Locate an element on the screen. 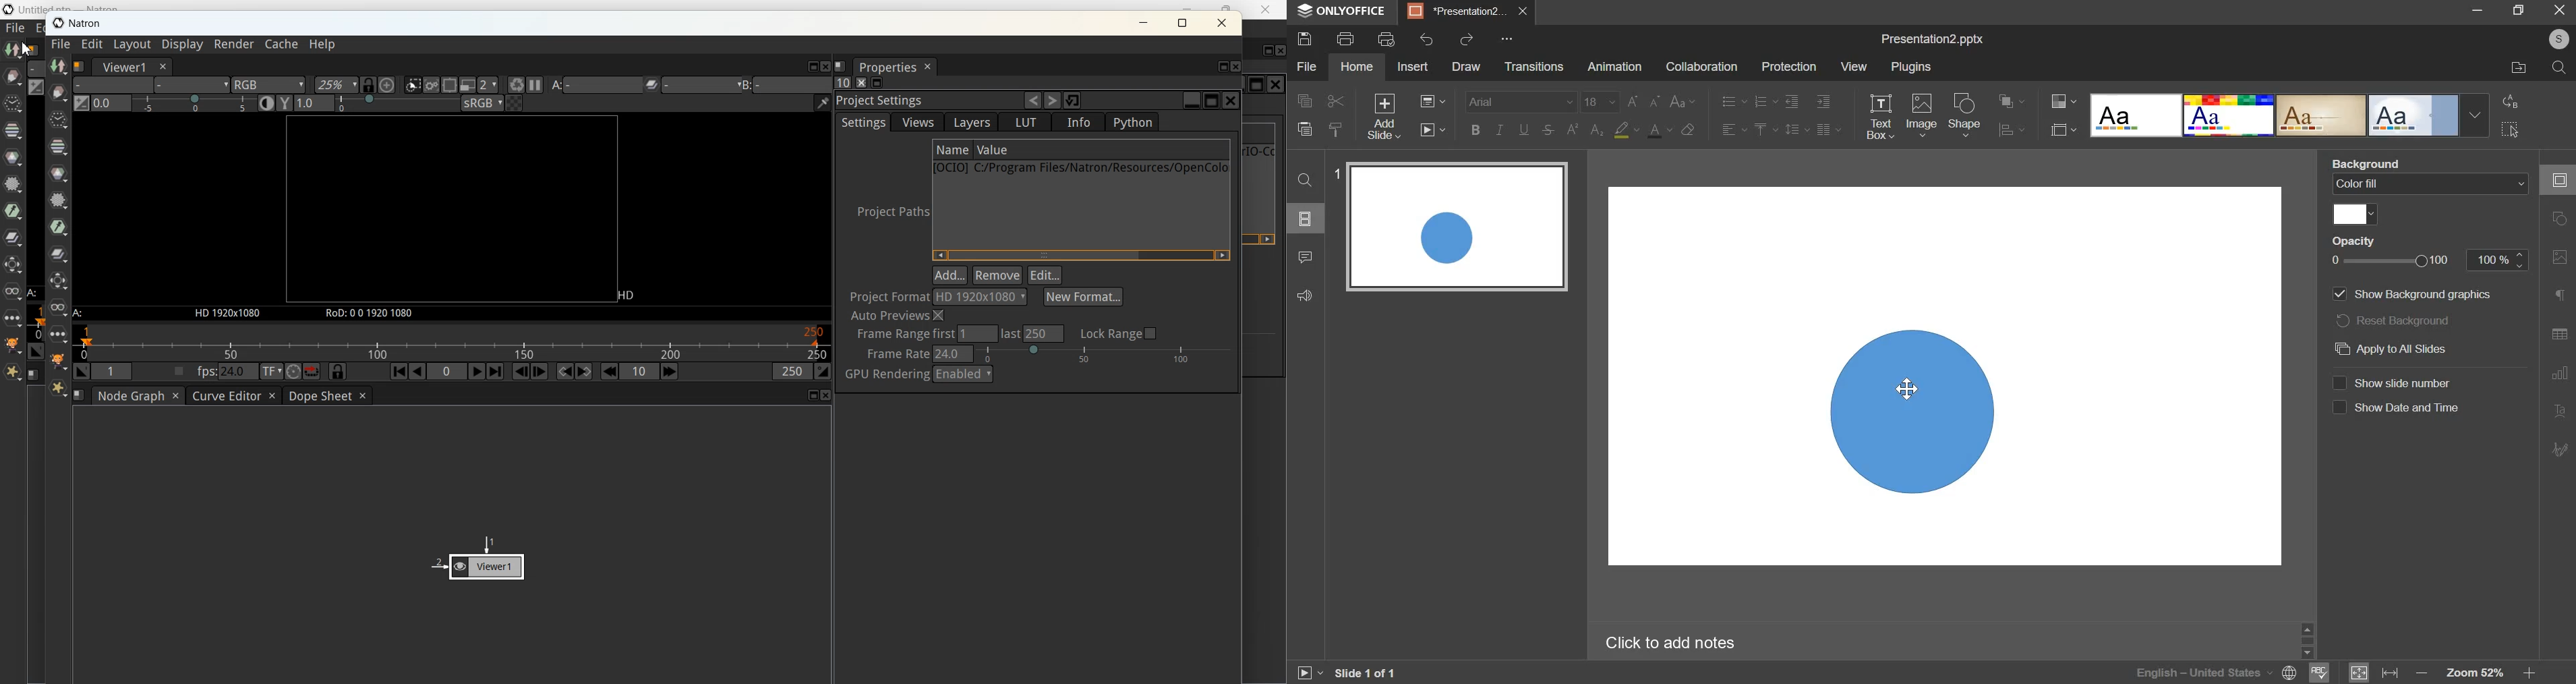  image is located at coordinates (1921, 116).